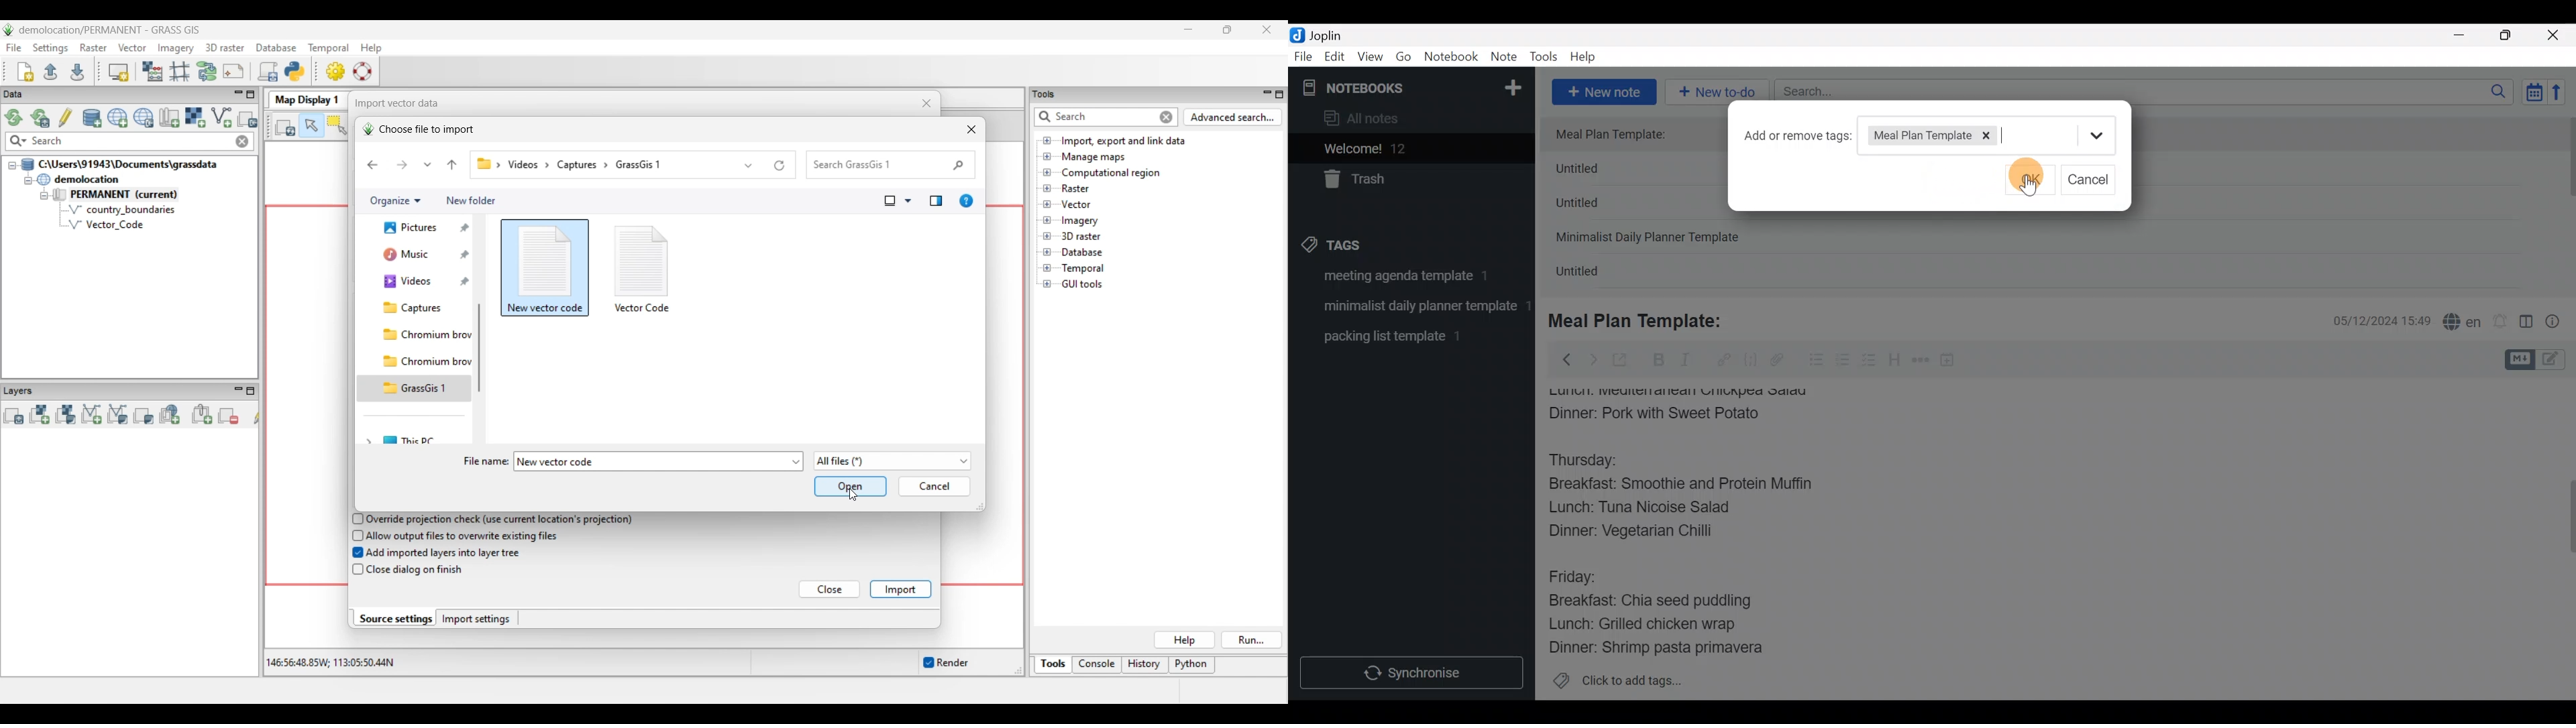 Image resolution: width=2576 pixels, height=728 pixels. I want to click on Note properties, so click(2559, 322).